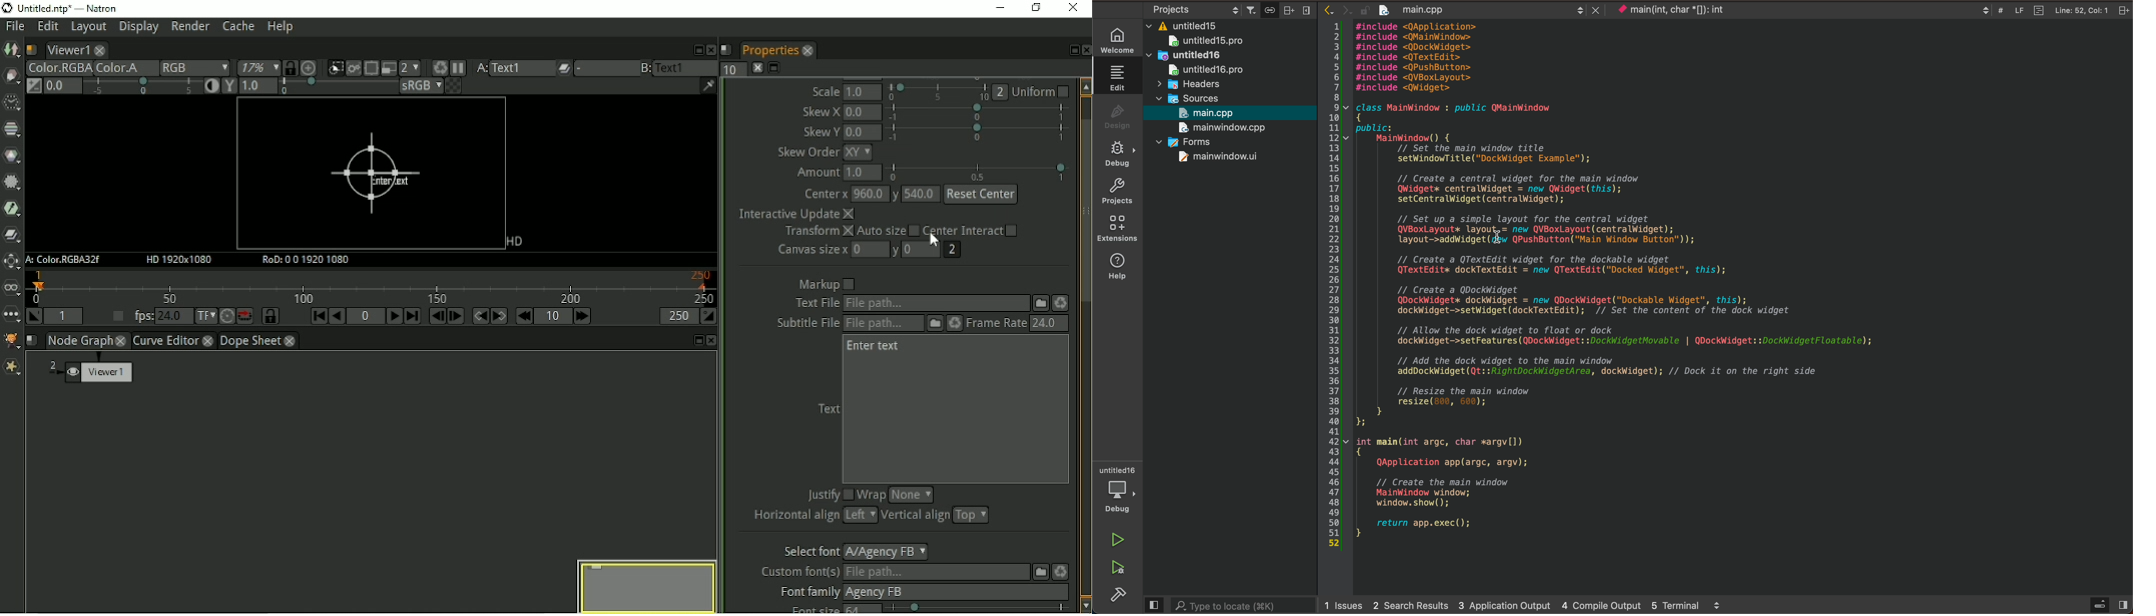 The width and height of the screenshot is (2156, 616). I want to click on close bar, so click(1300, 10).